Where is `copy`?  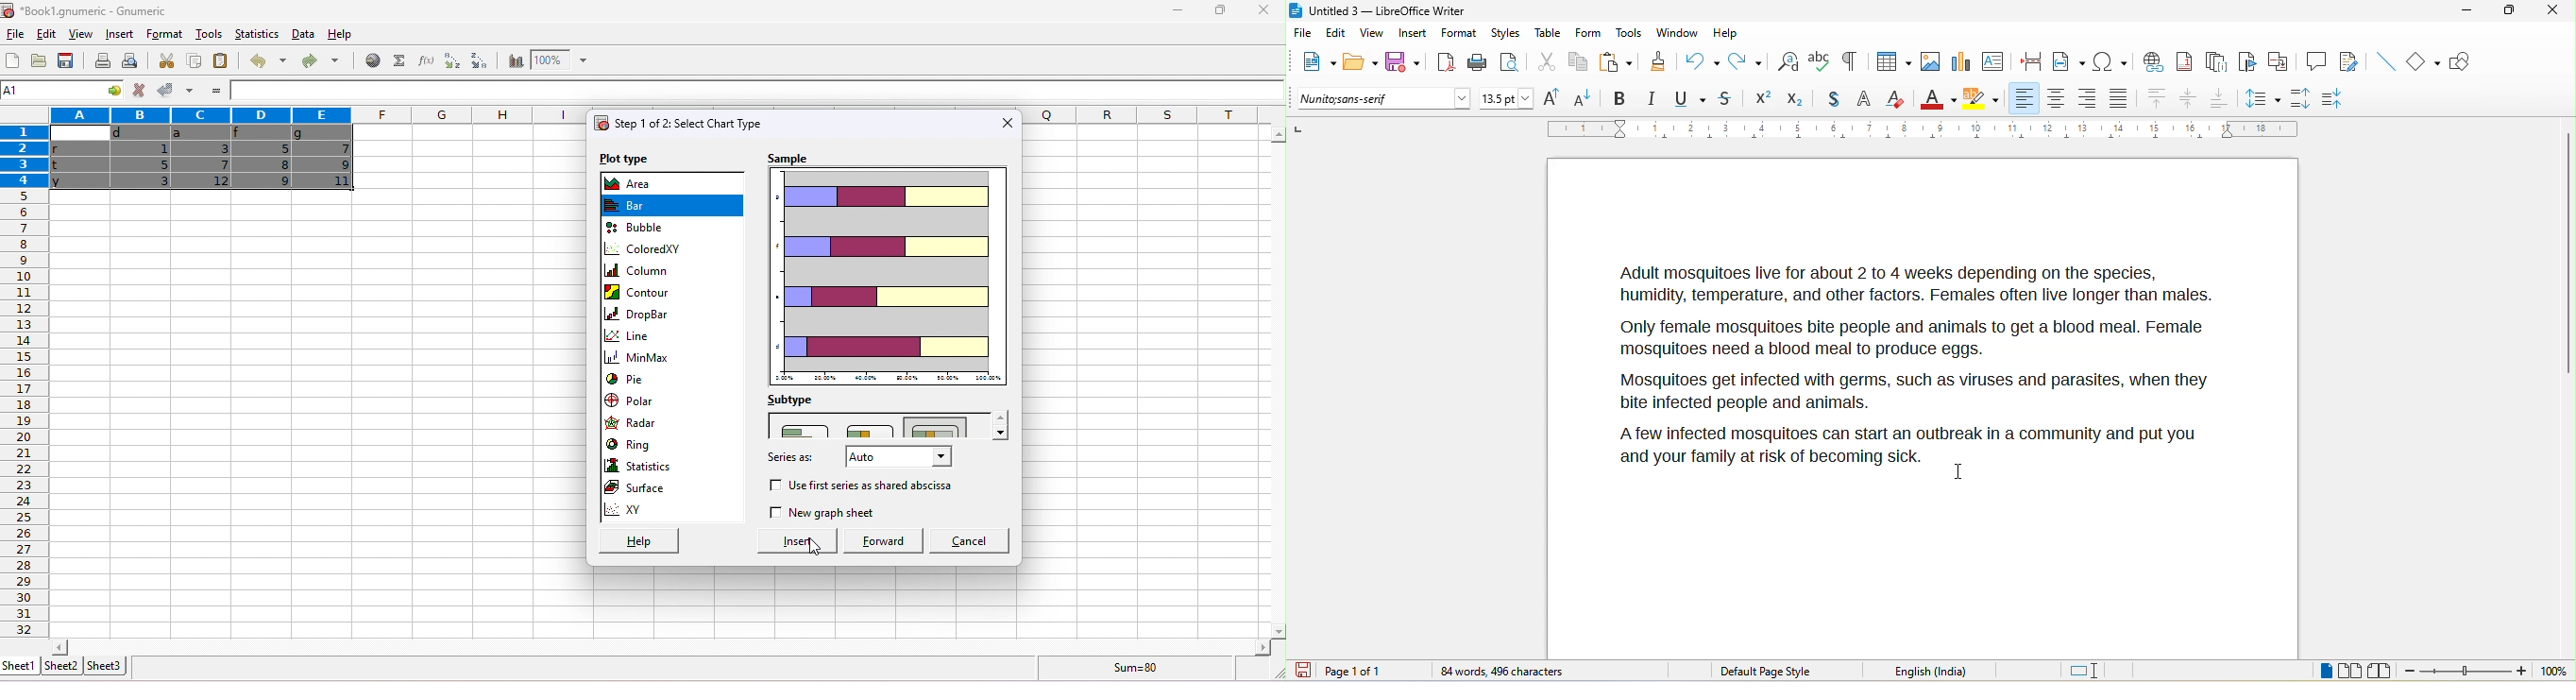
copy is located at coordinates (192, 60).